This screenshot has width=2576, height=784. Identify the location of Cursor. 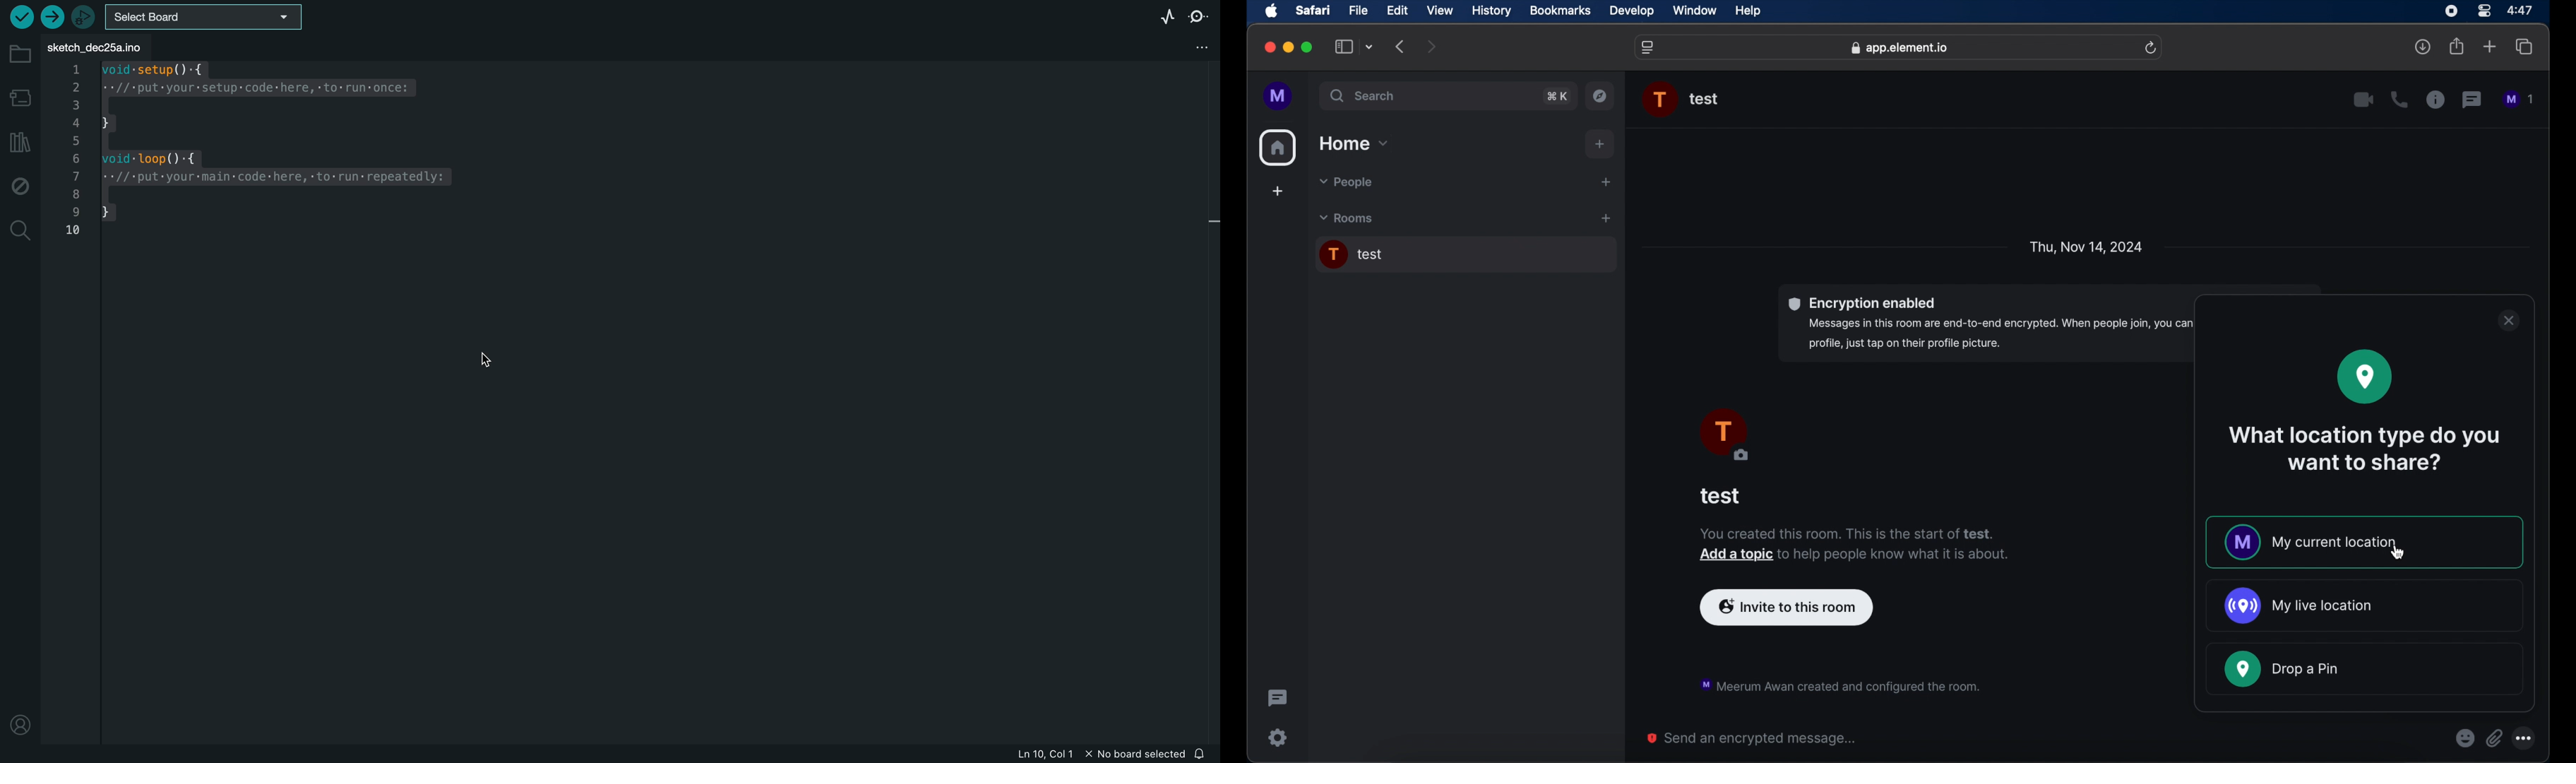
(2395, 555).